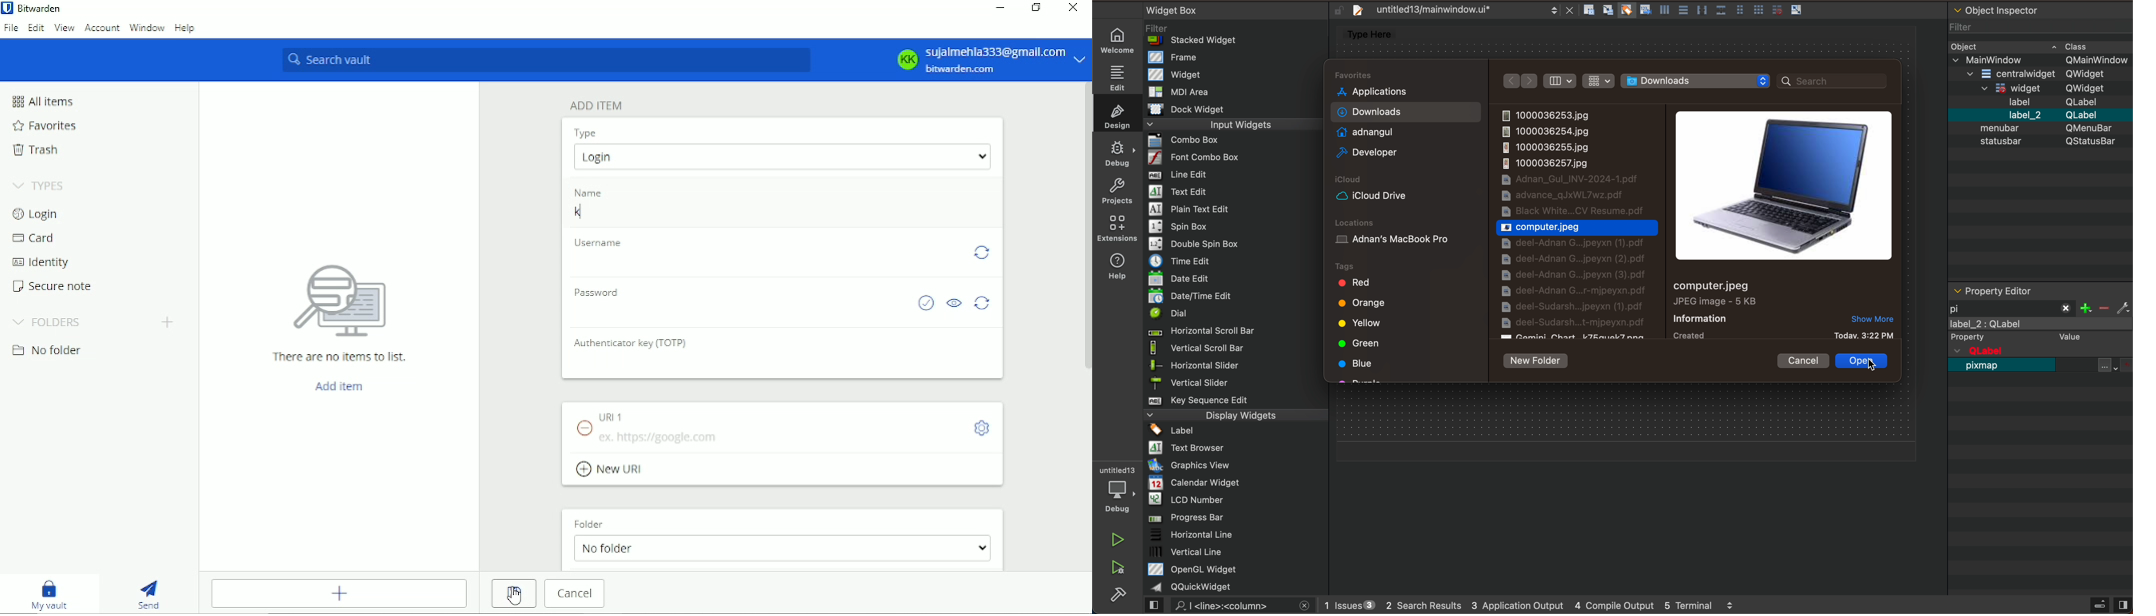 The image size is (2156, 616). What do you see at coordinates (1037, 8) in the screenshot?
I see `Restore down` at bounding box center [1037, 8].